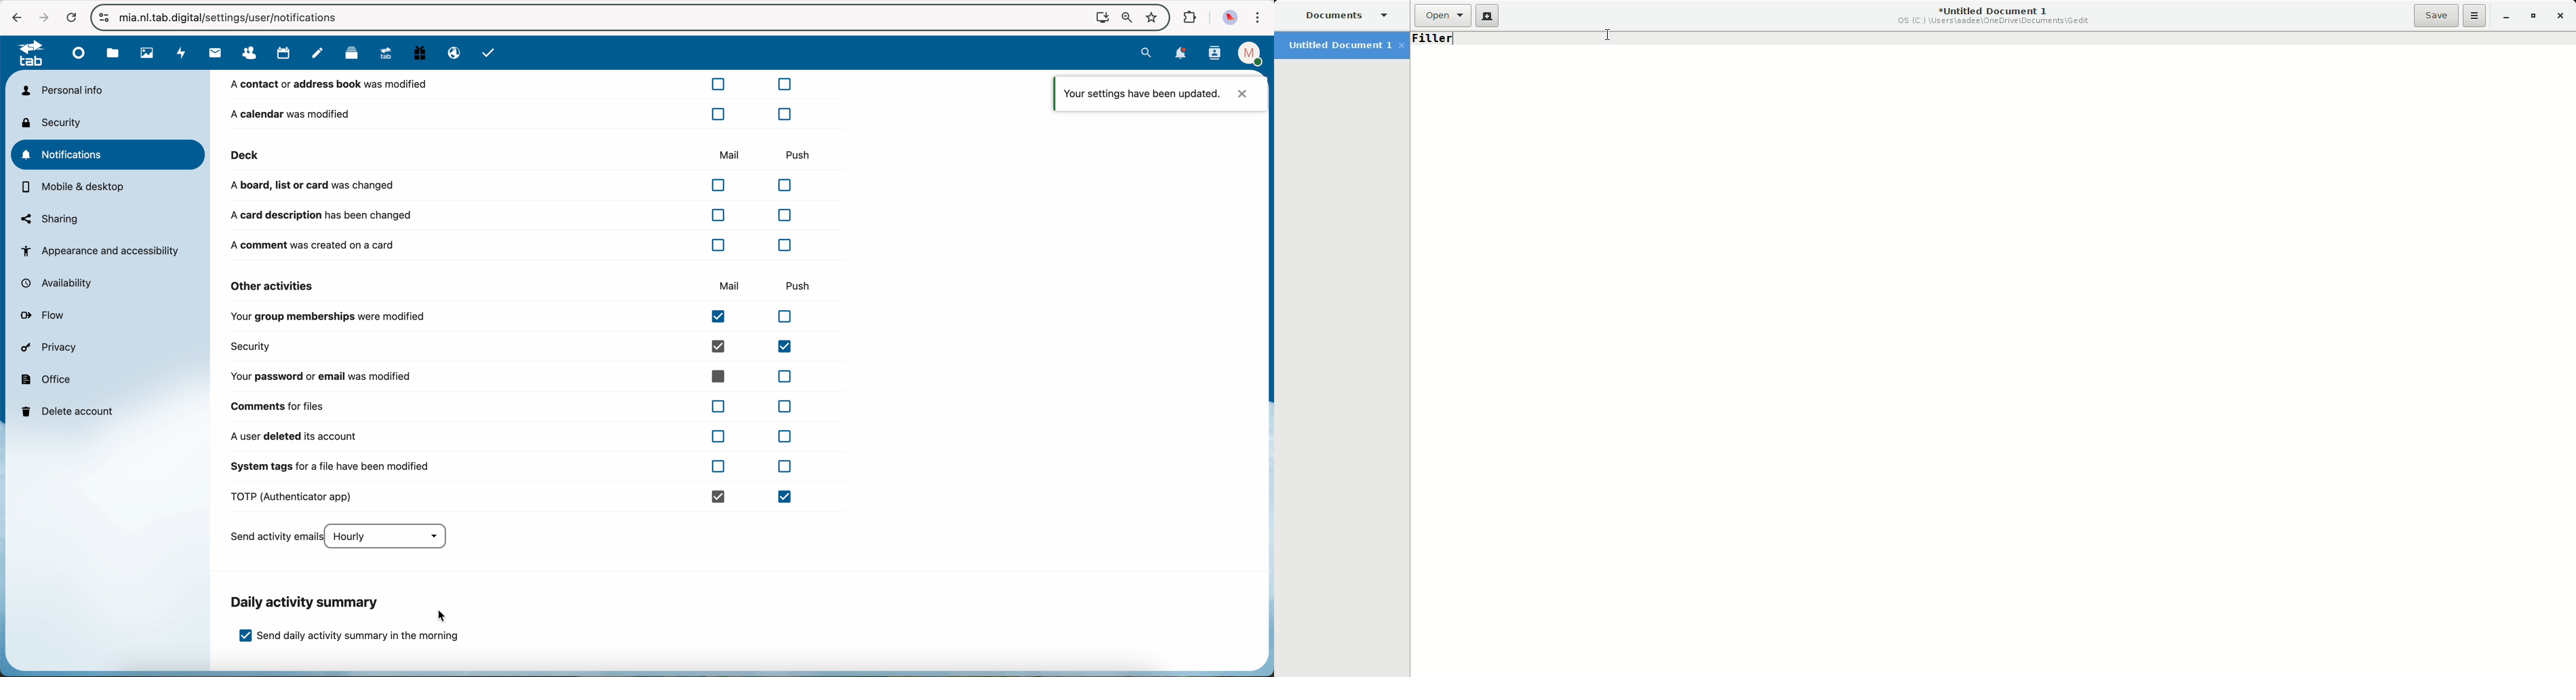  Describe the element at coordinates (214, 54) in the screenshot. I see `mail` at that location.